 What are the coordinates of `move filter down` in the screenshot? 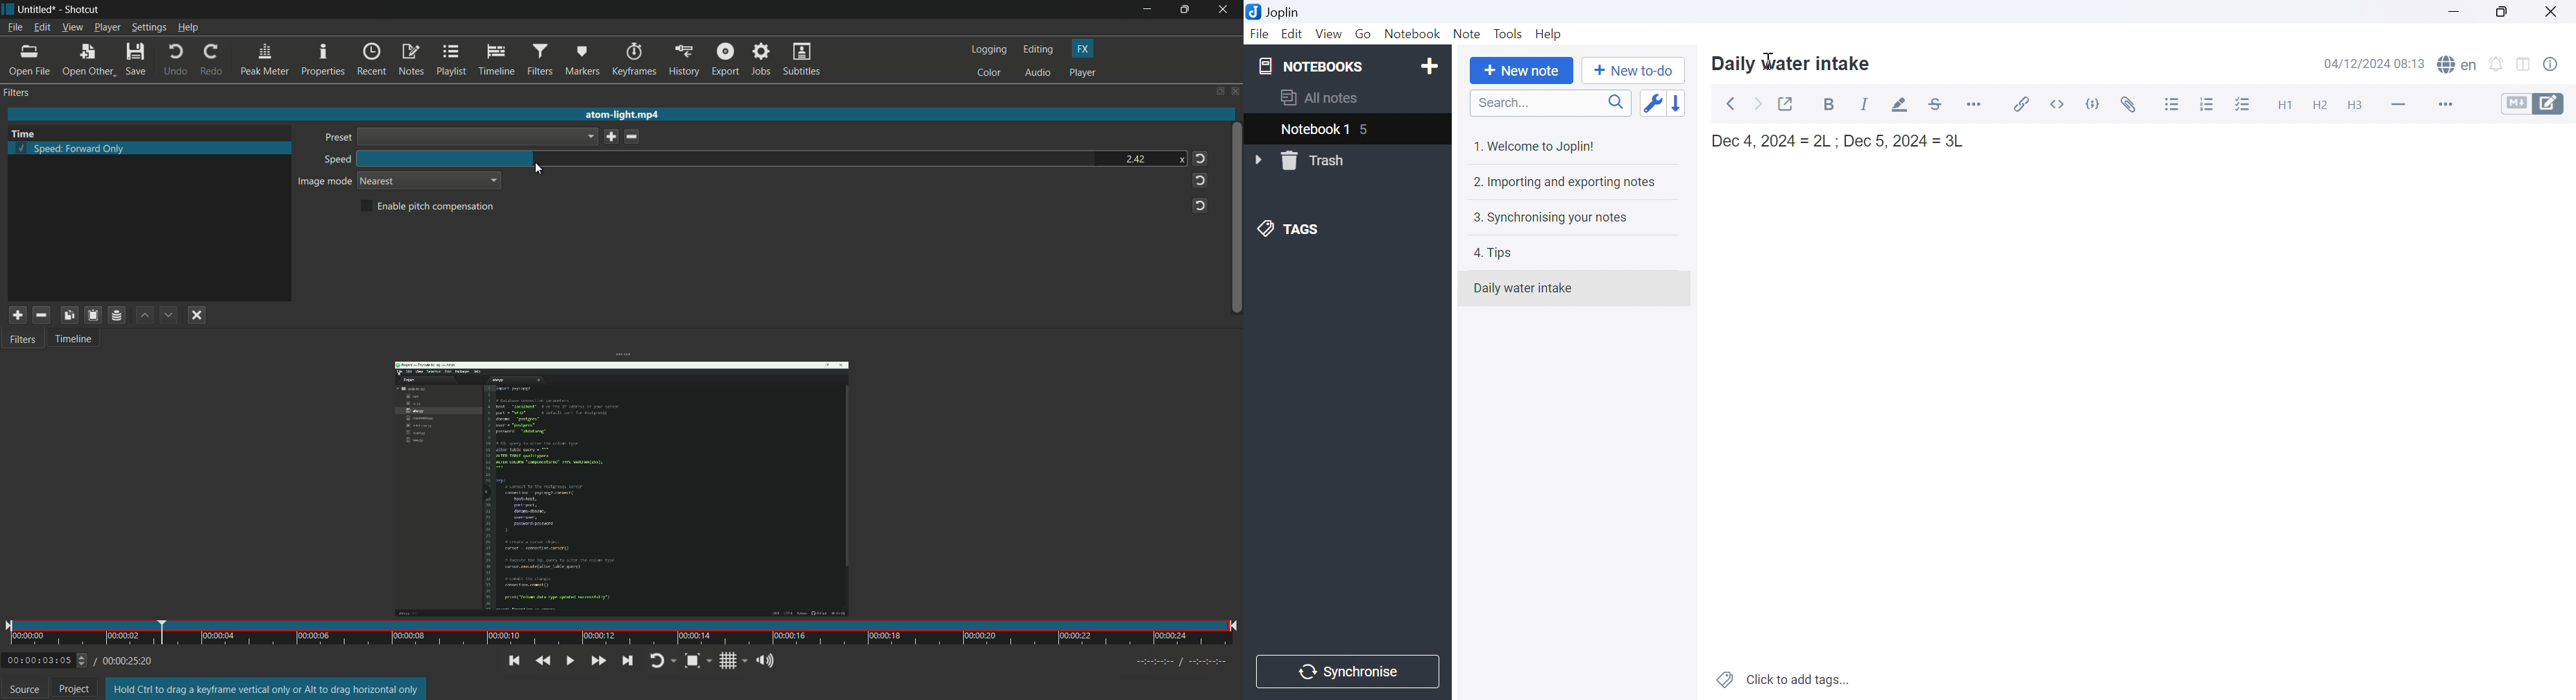 It's located at (169, 315).